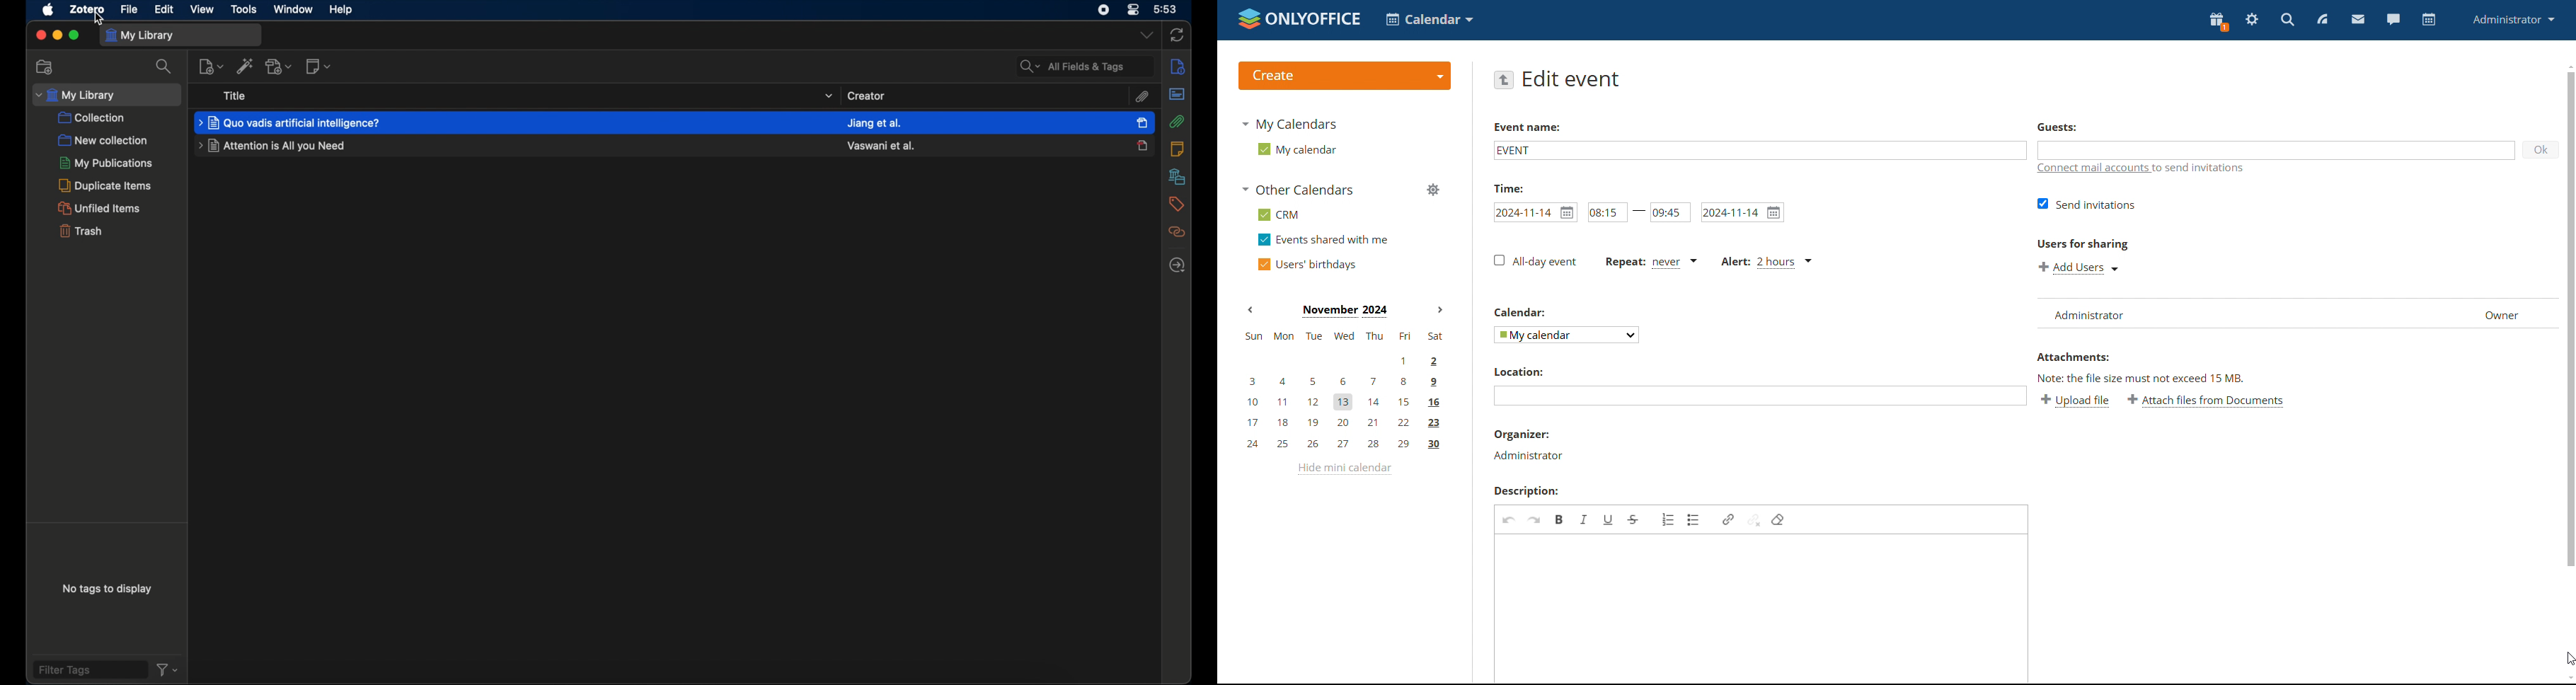 Image resolution: width=2576 pixels, height=700 pixels. I want to click on journal title, so click(273, 146).